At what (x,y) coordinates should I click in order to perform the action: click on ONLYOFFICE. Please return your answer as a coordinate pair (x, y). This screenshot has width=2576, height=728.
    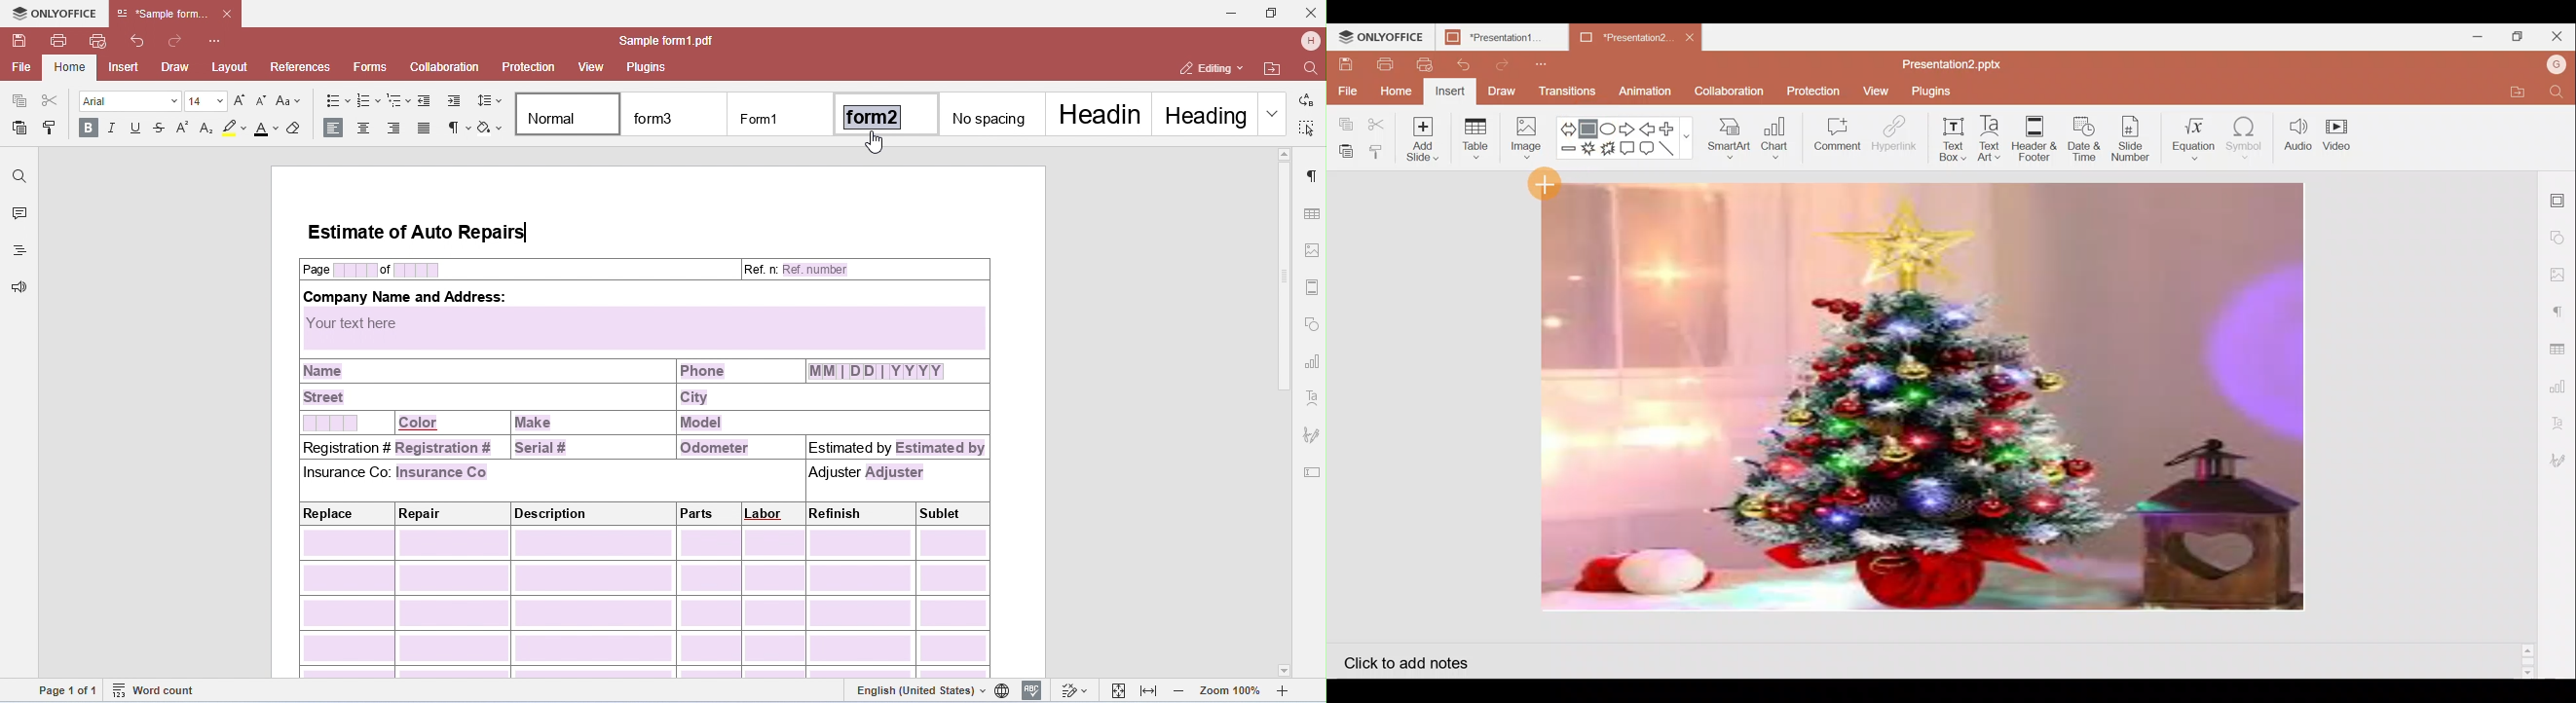
    Looking at the image, I should click on (1381, 36).